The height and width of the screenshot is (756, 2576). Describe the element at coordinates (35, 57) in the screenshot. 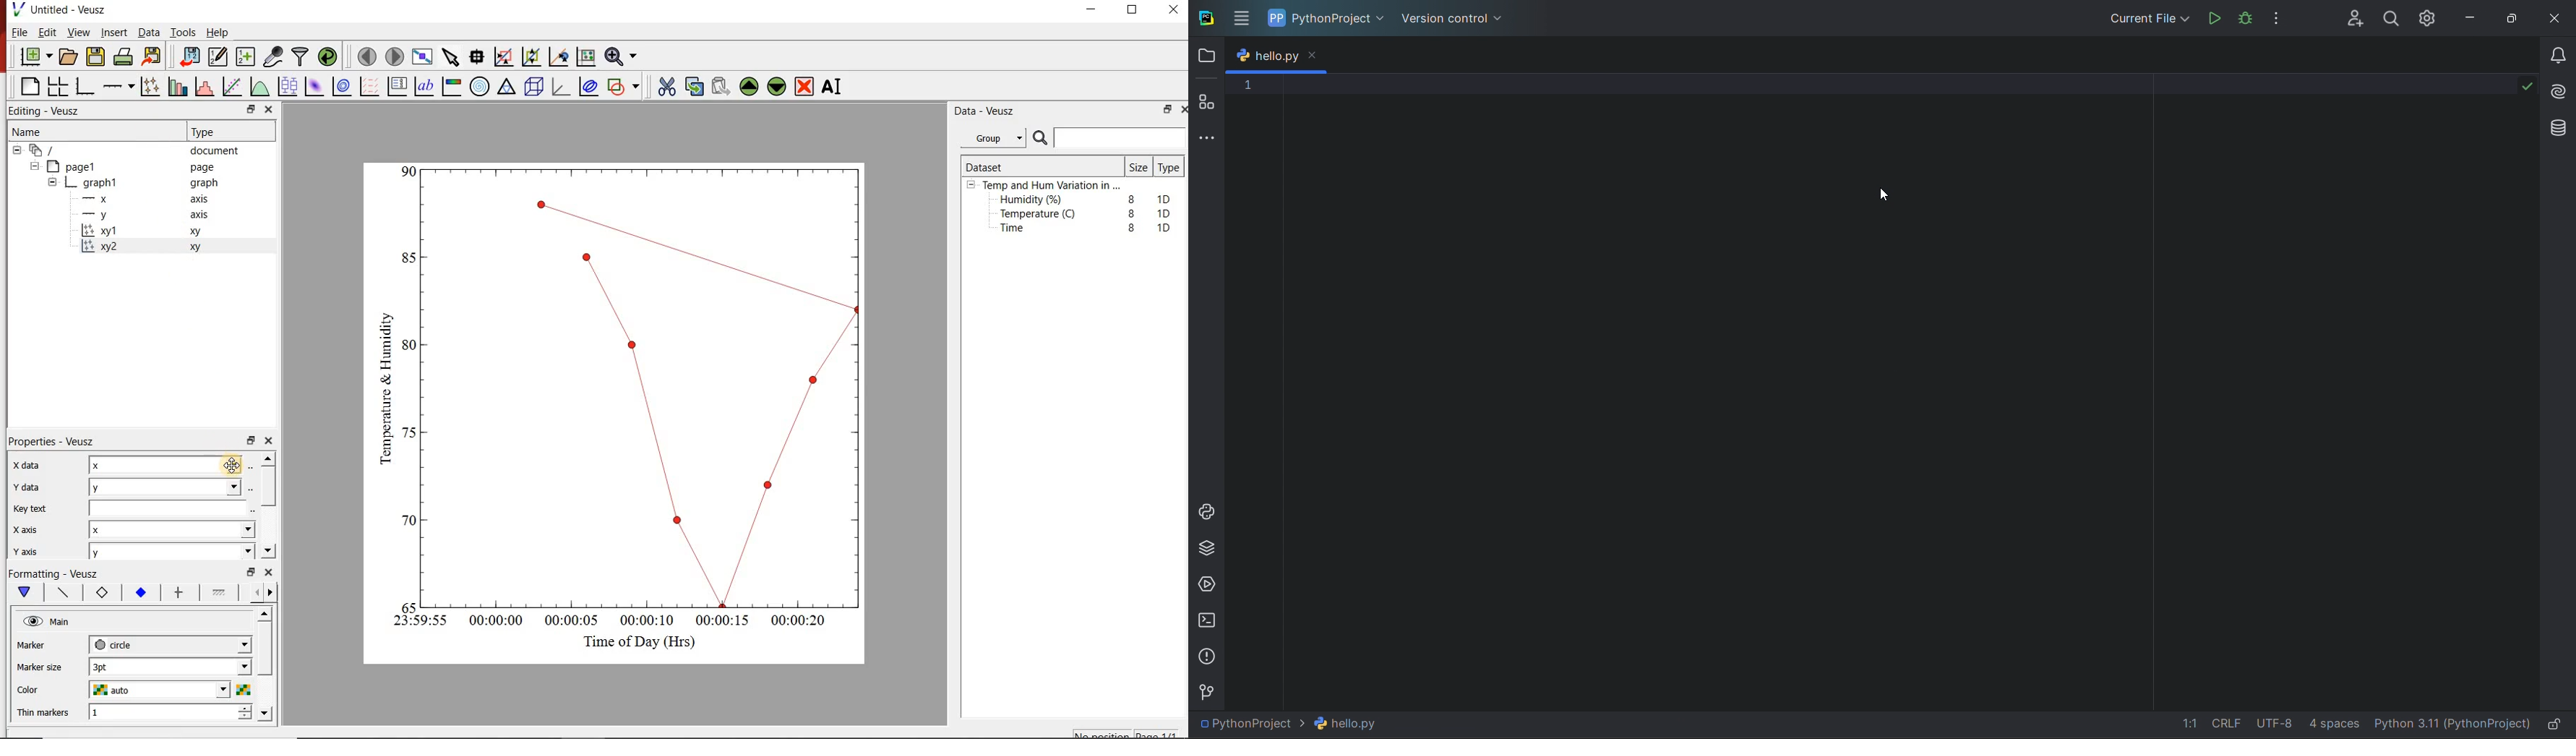

I see `new document` at that location.